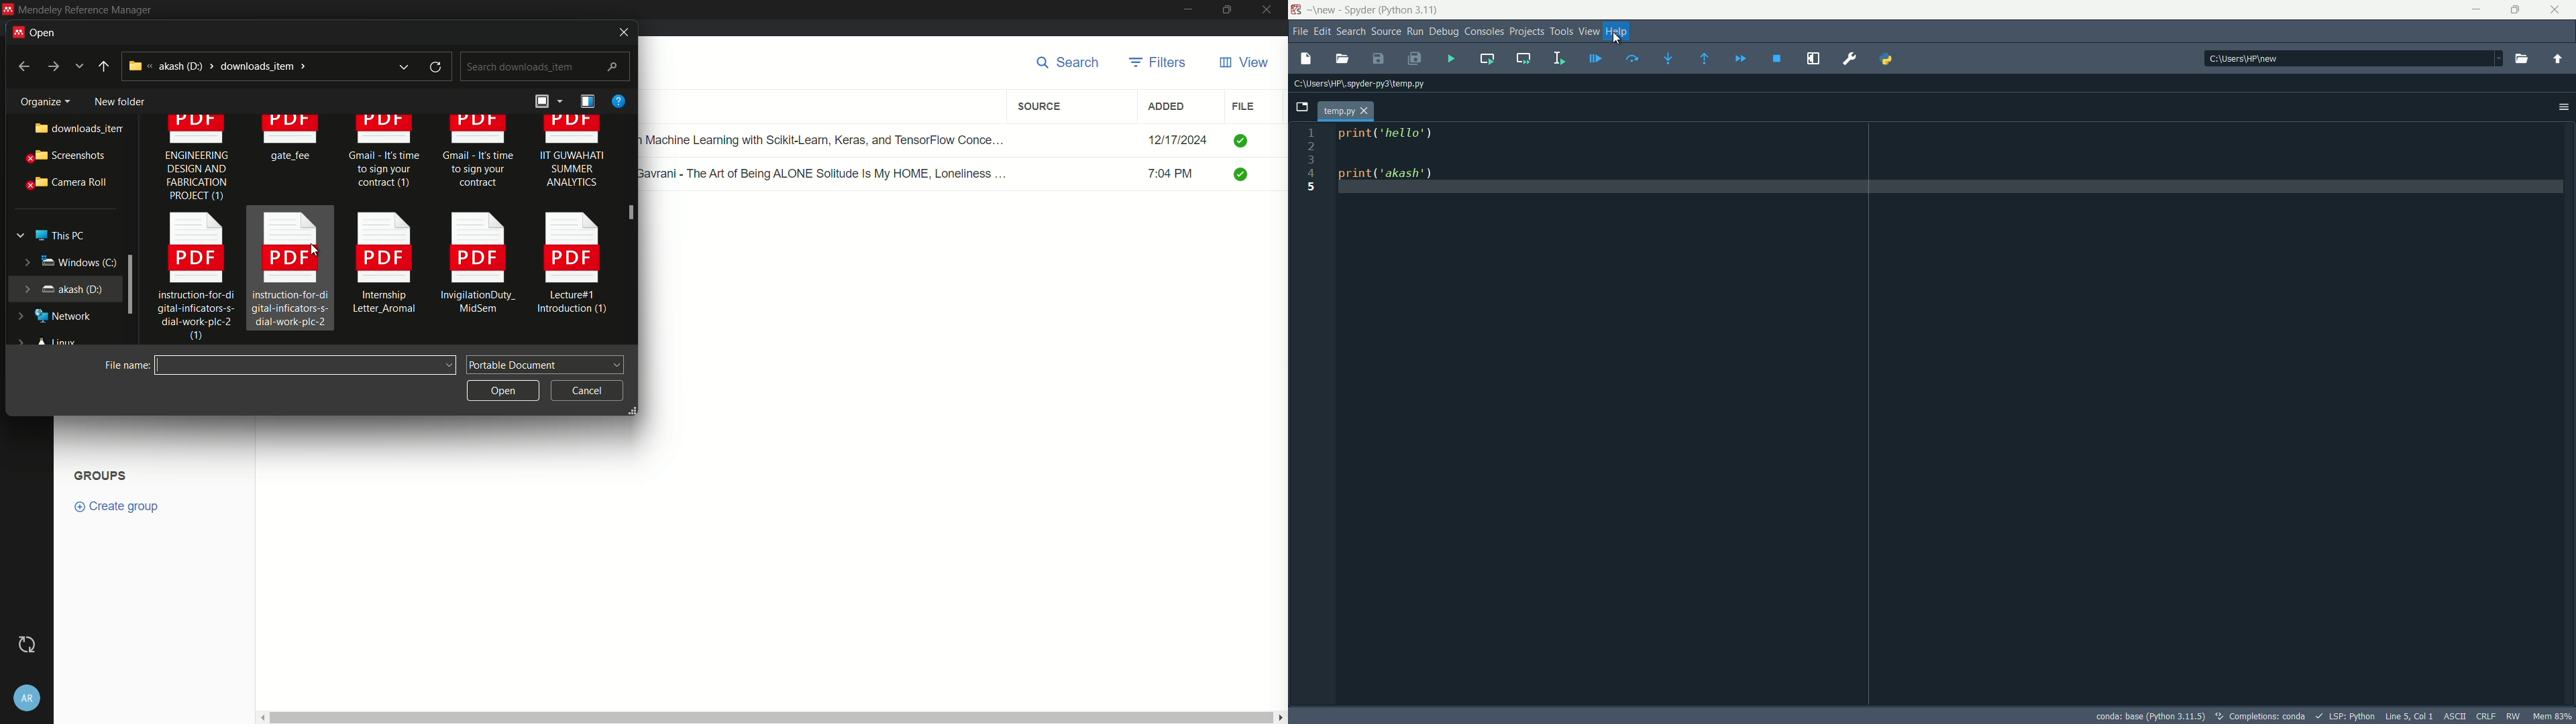 This screenshot has width=2576, height=728. I want to click on run selection, so click(1557, 58).